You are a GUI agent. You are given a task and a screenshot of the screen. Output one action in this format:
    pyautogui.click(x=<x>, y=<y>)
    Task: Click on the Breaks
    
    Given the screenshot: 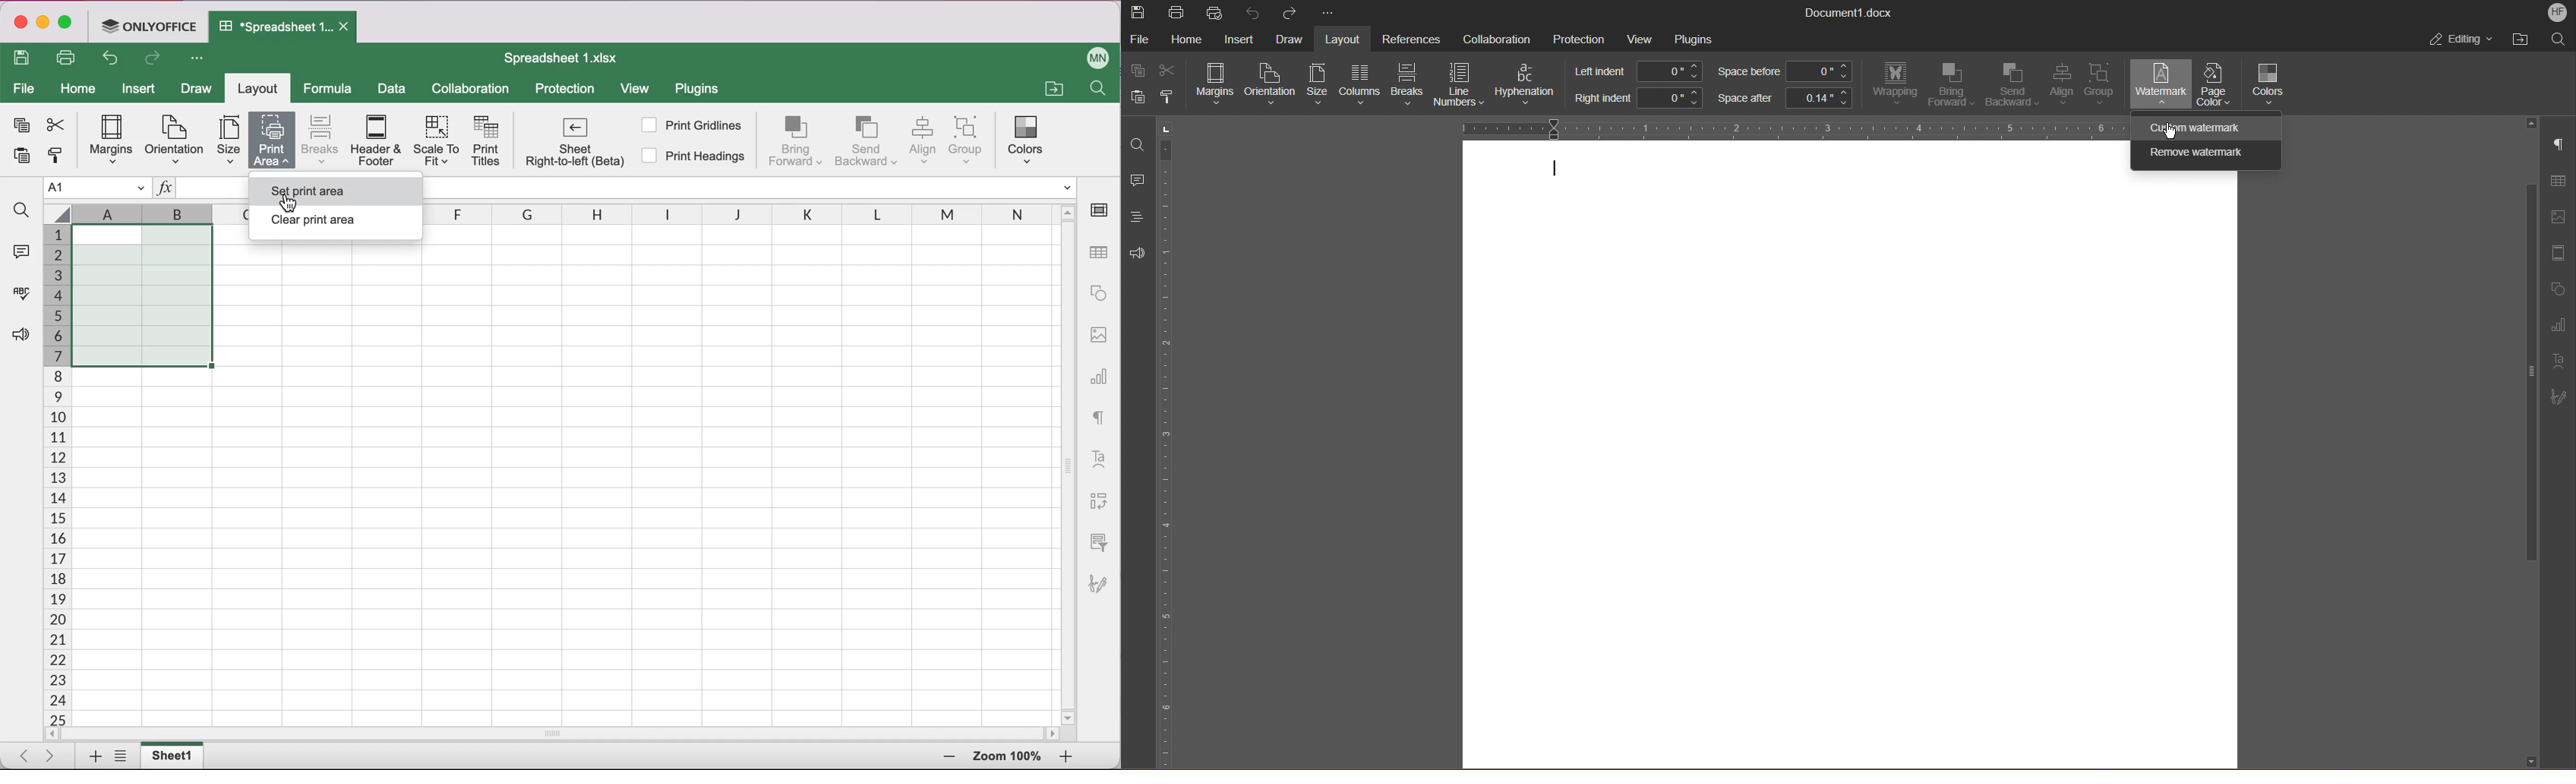 What is the action you would take?
    pyautogui.click(x=319, y=139)
    